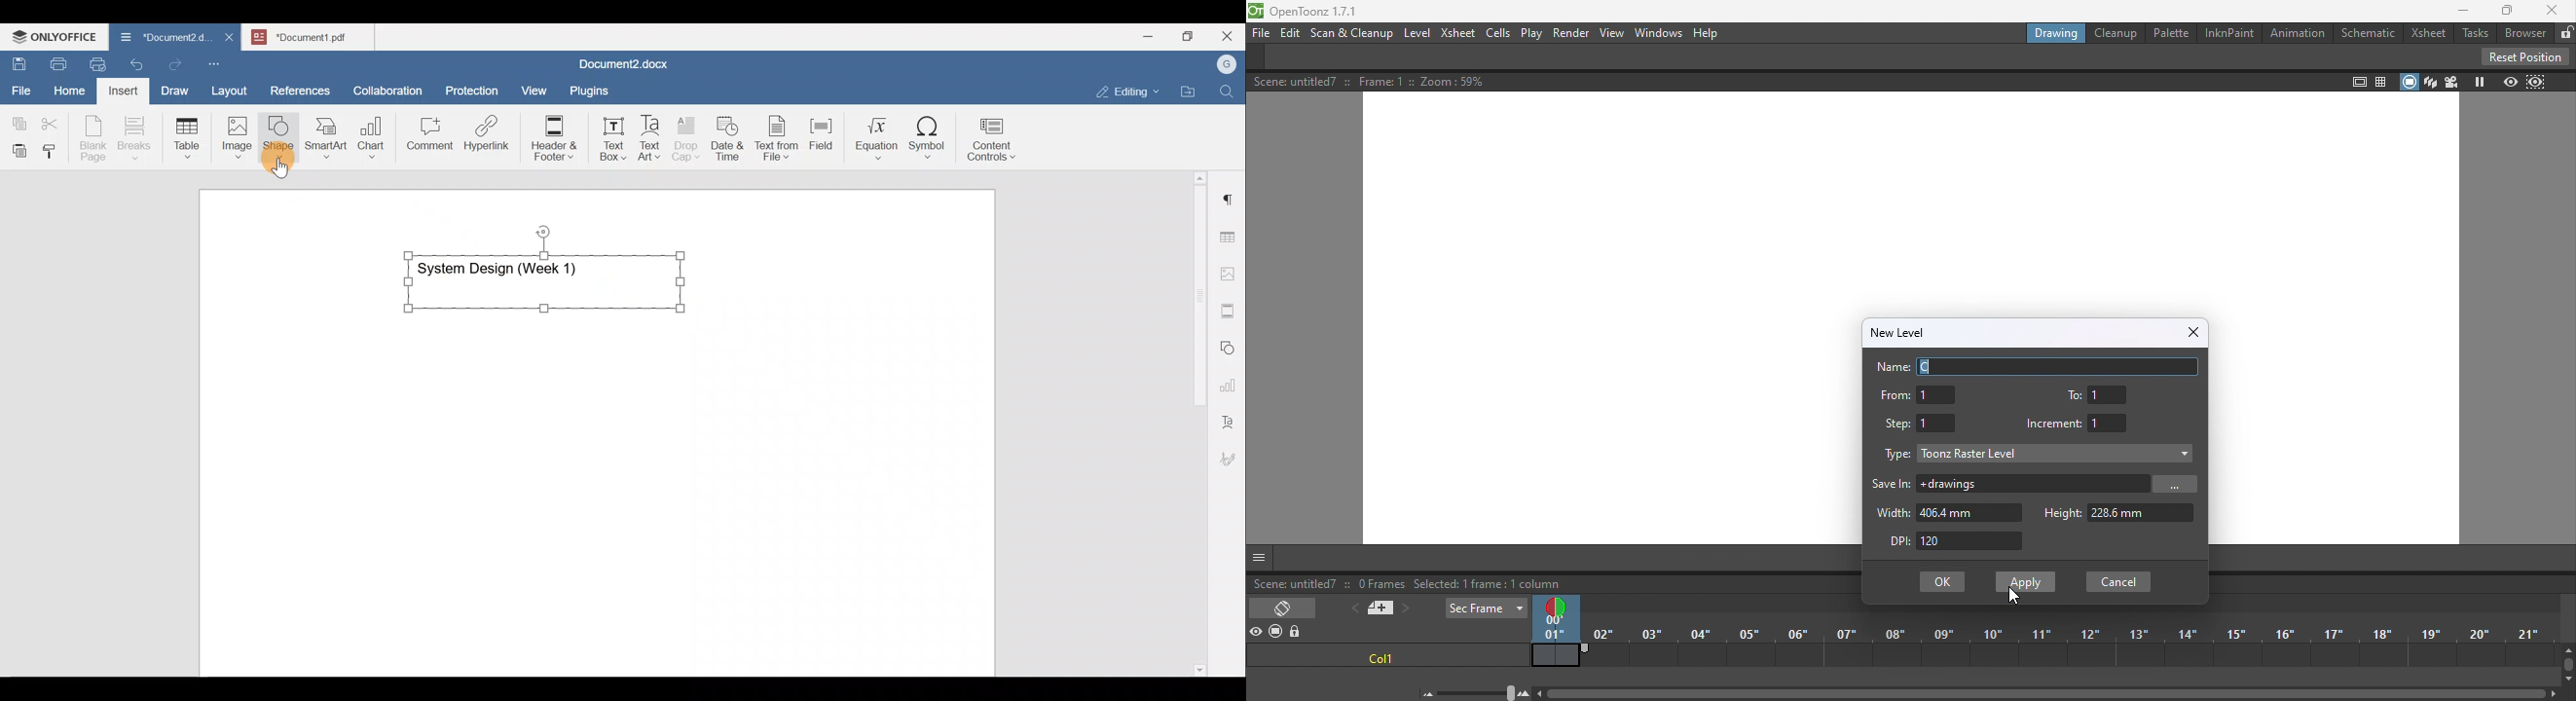  What do you see at coordinates (56, 62) in the screenshot?
I see `Print file` at bounding box center [56, 62].